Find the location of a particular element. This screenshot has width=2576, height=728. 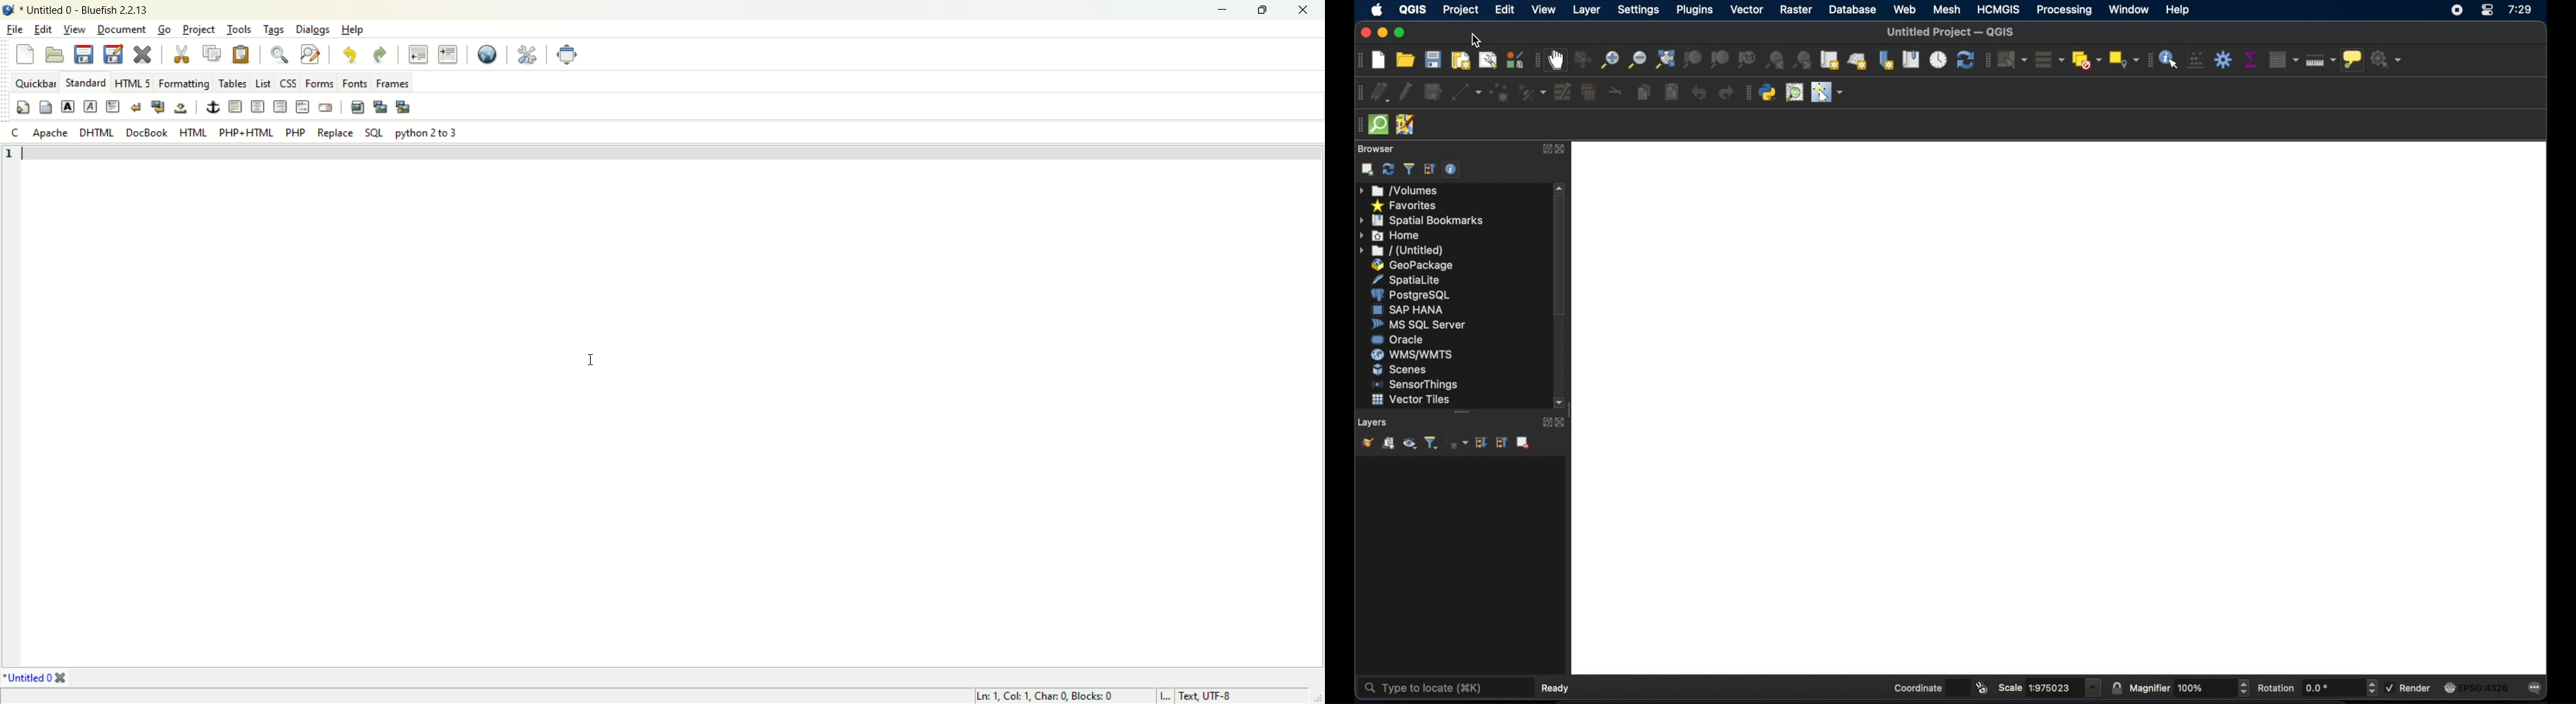

line number is located at coordinates (12, 404).